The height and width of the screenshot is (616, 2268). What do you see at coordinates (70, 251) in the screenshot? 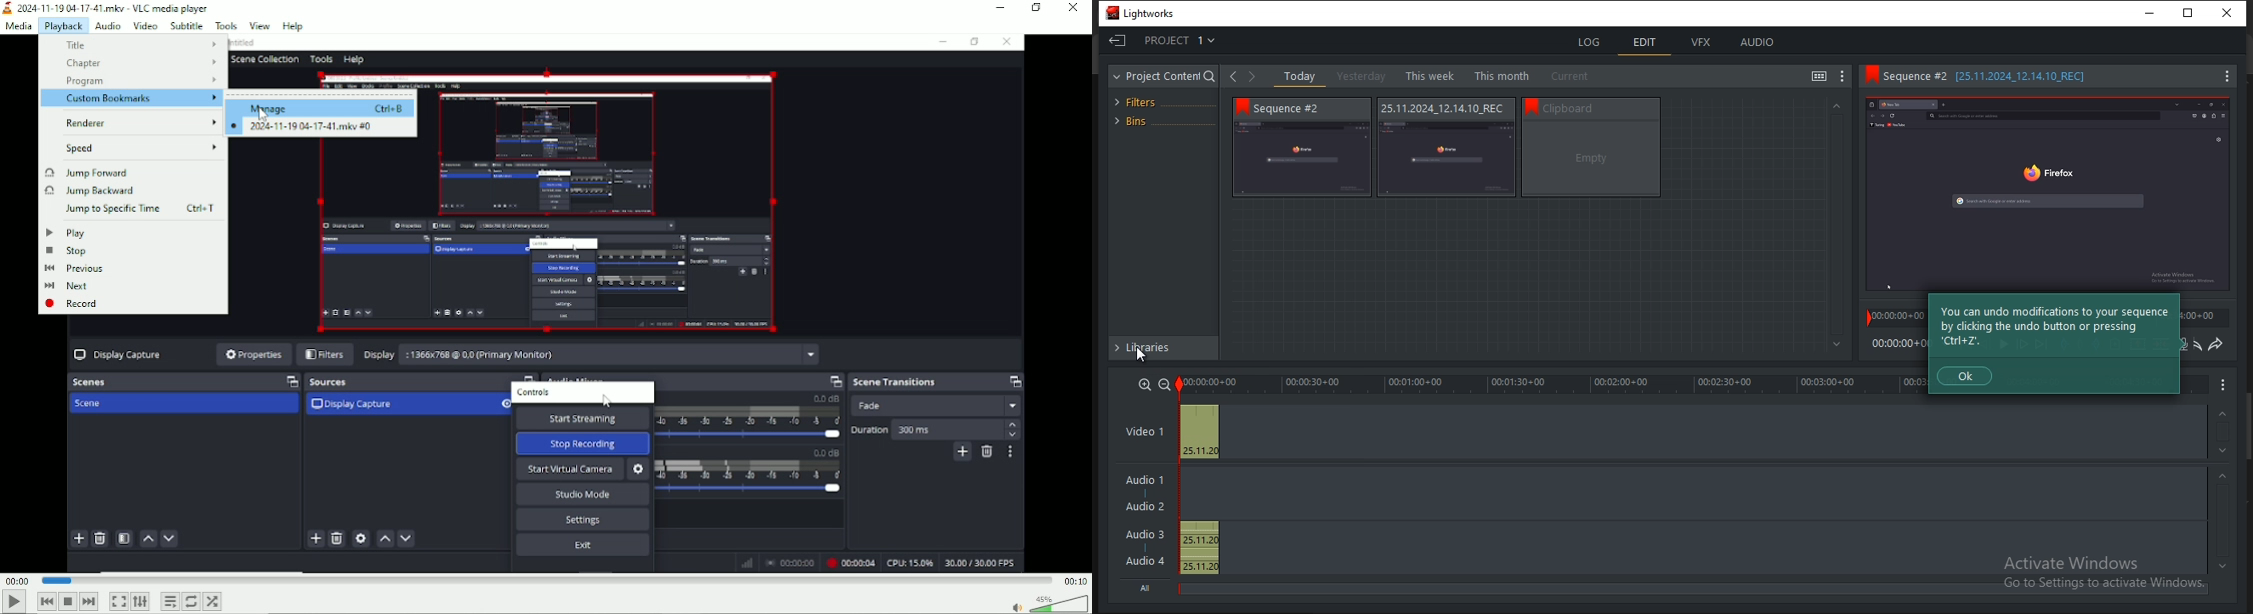
I see `Stop` at bounding box center [70, 251].